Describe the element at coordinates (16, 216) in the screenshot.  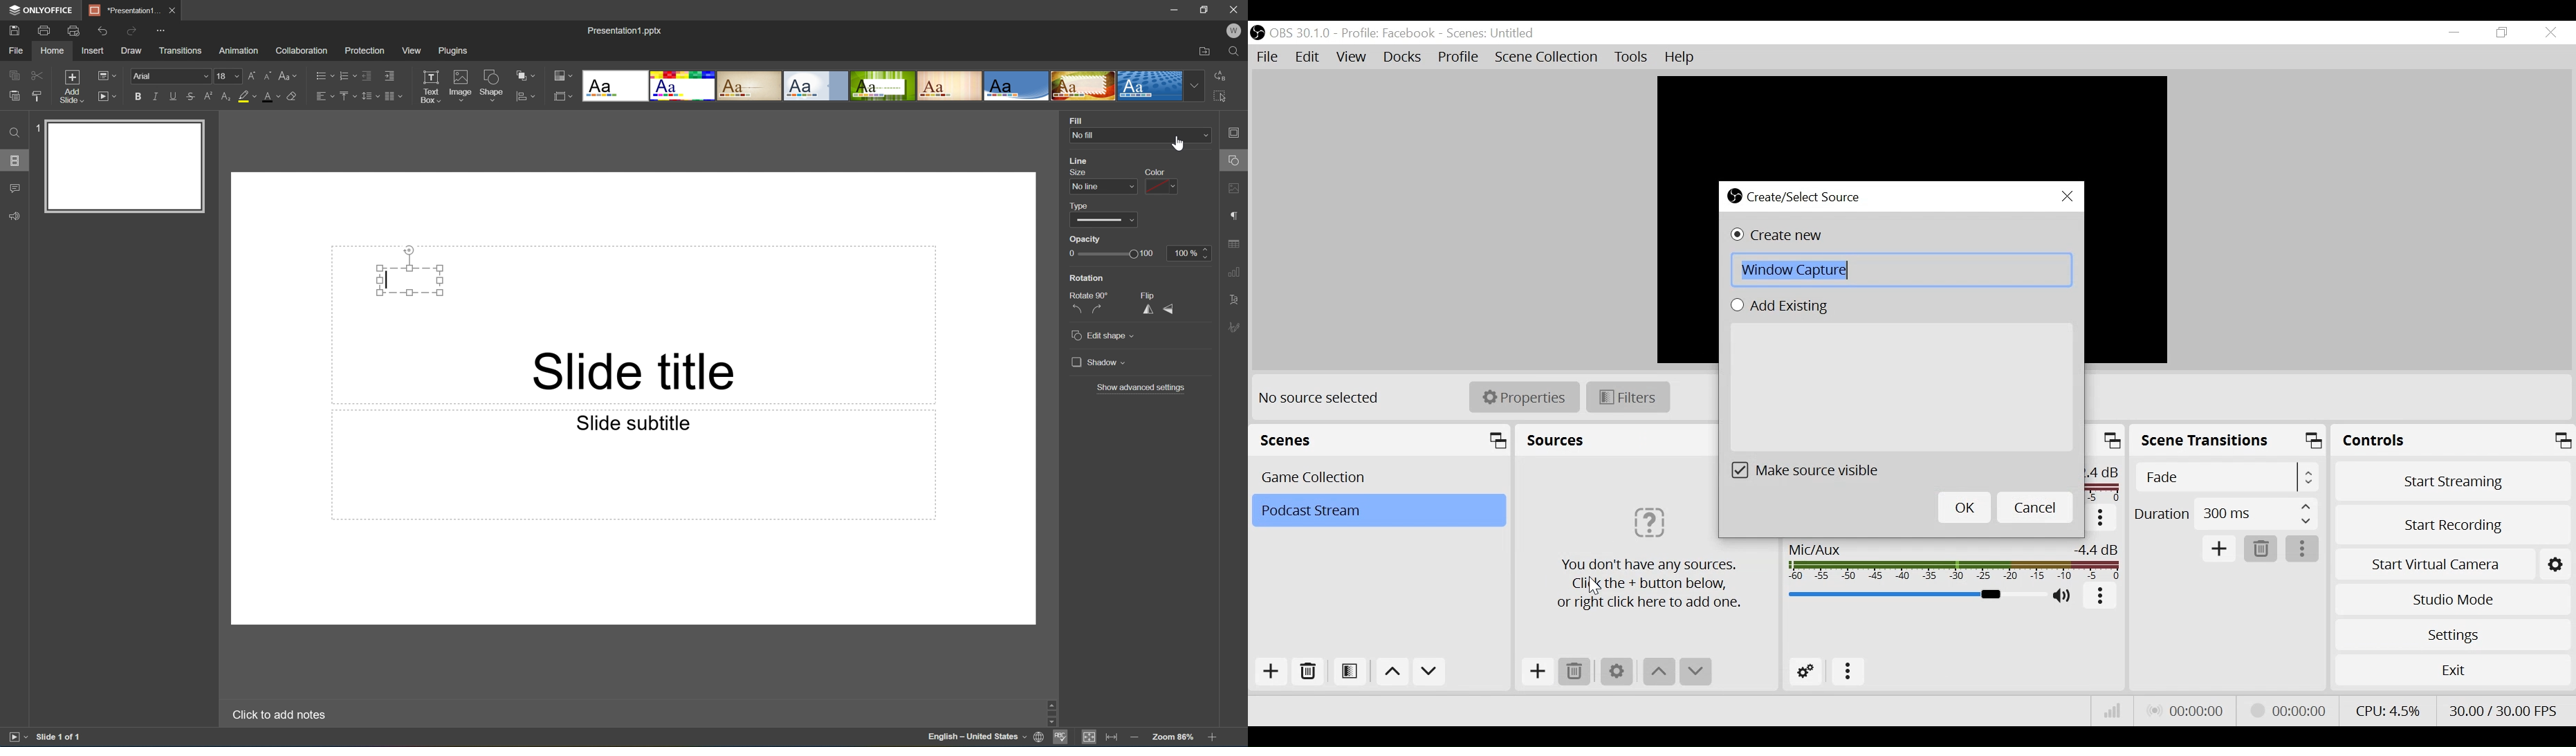
I see `Feedback & Support` at that location.